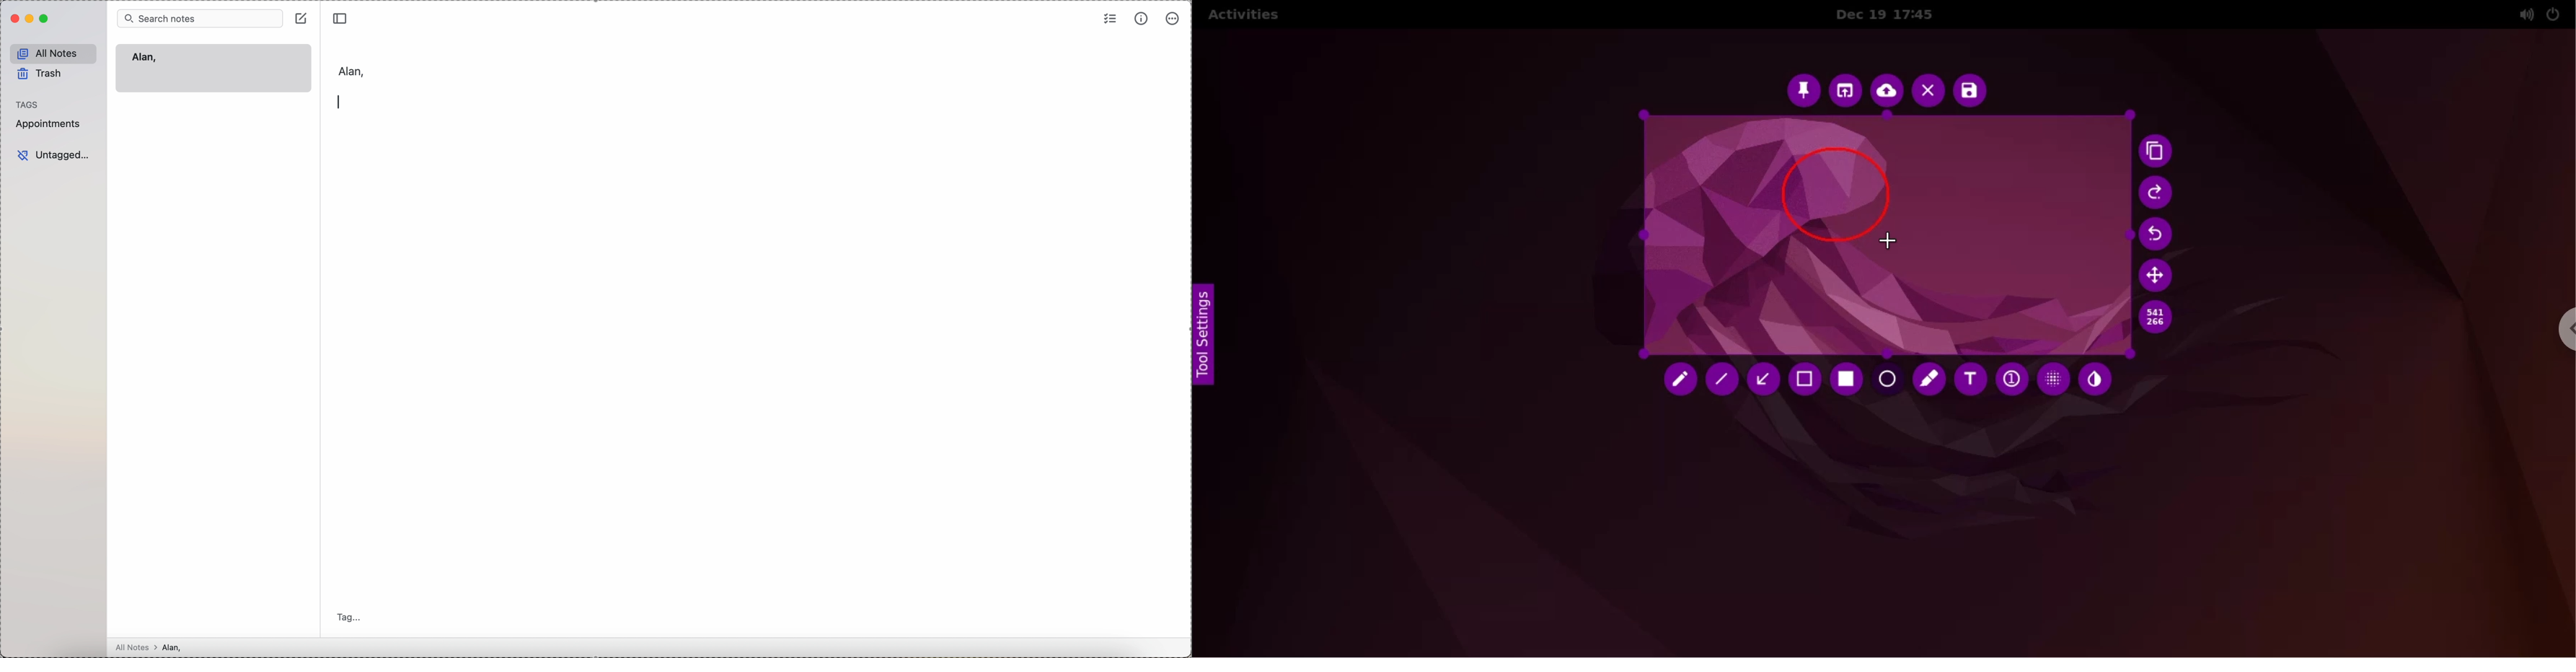 The width and height of the screenshot is (2576, 672). What do you see at coordinates (145, 58) in the screenshot?
I see `Alan,` at bounding box center [145, 58].